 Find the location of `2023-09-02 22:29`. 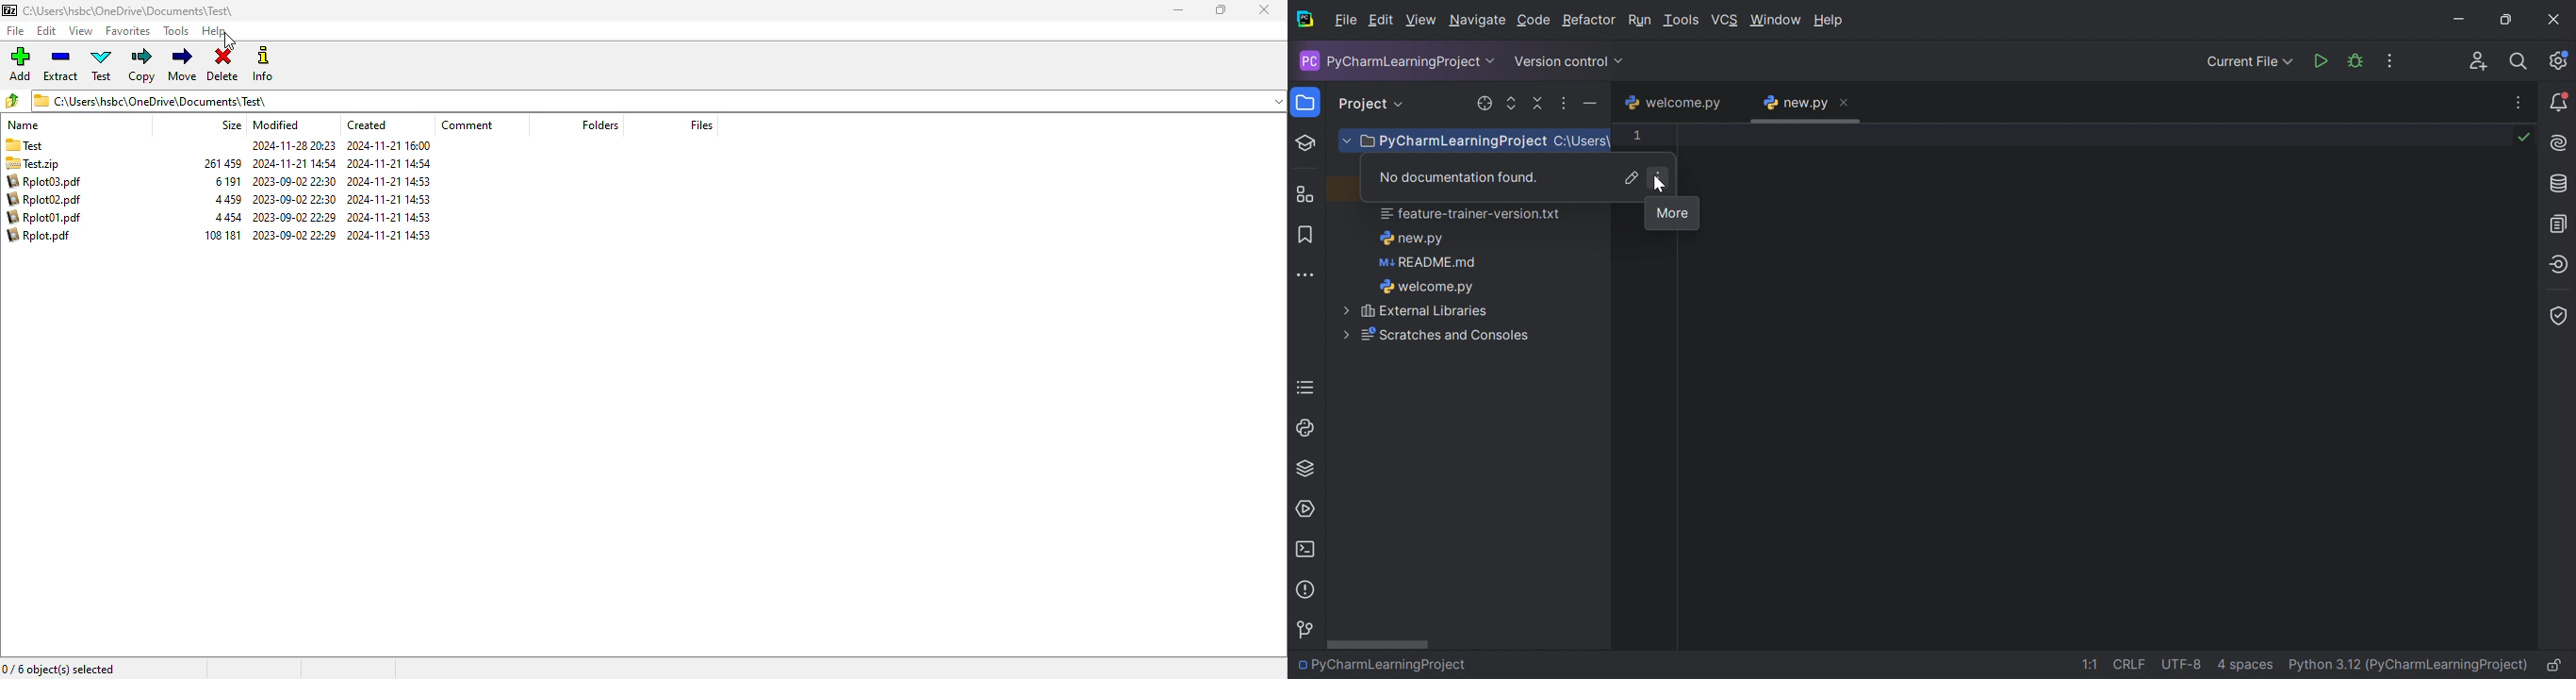

2023-09-02 22:29 is located at coordinates (294, 218).